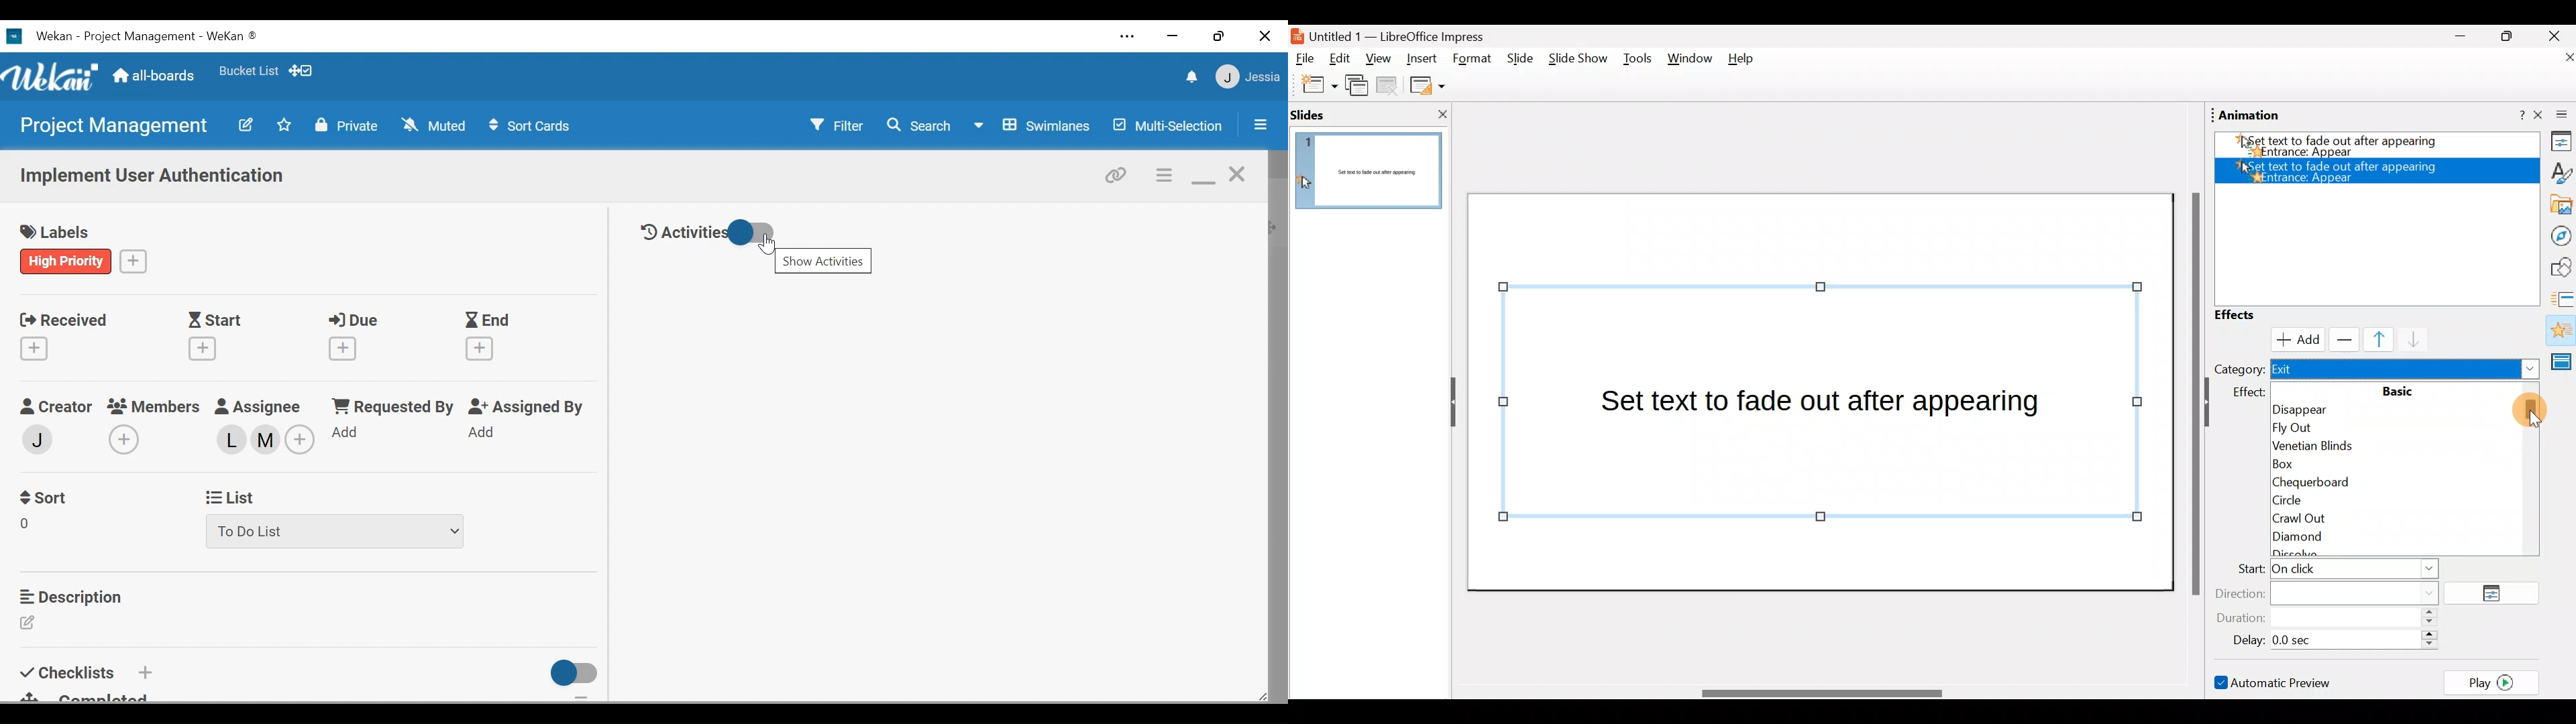  Describe the element at coordinates (300, 440) in the screenshot. I see `Add members` at that location.